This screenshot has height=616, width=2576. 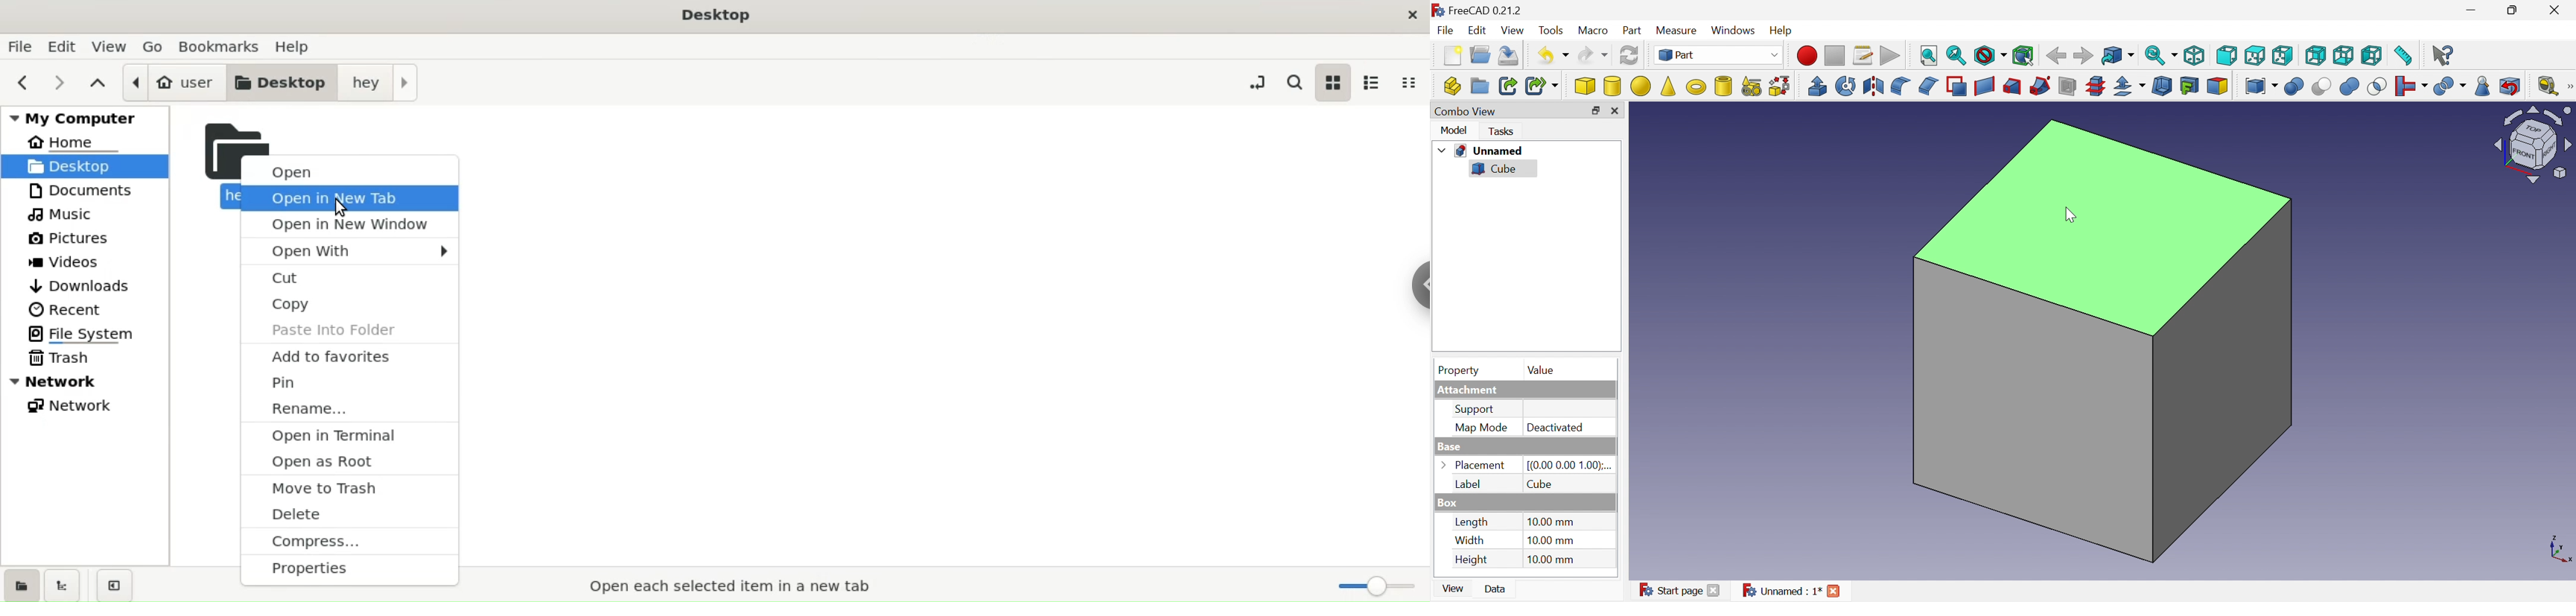 I want to click on Open, so click(x=1481, y=54).